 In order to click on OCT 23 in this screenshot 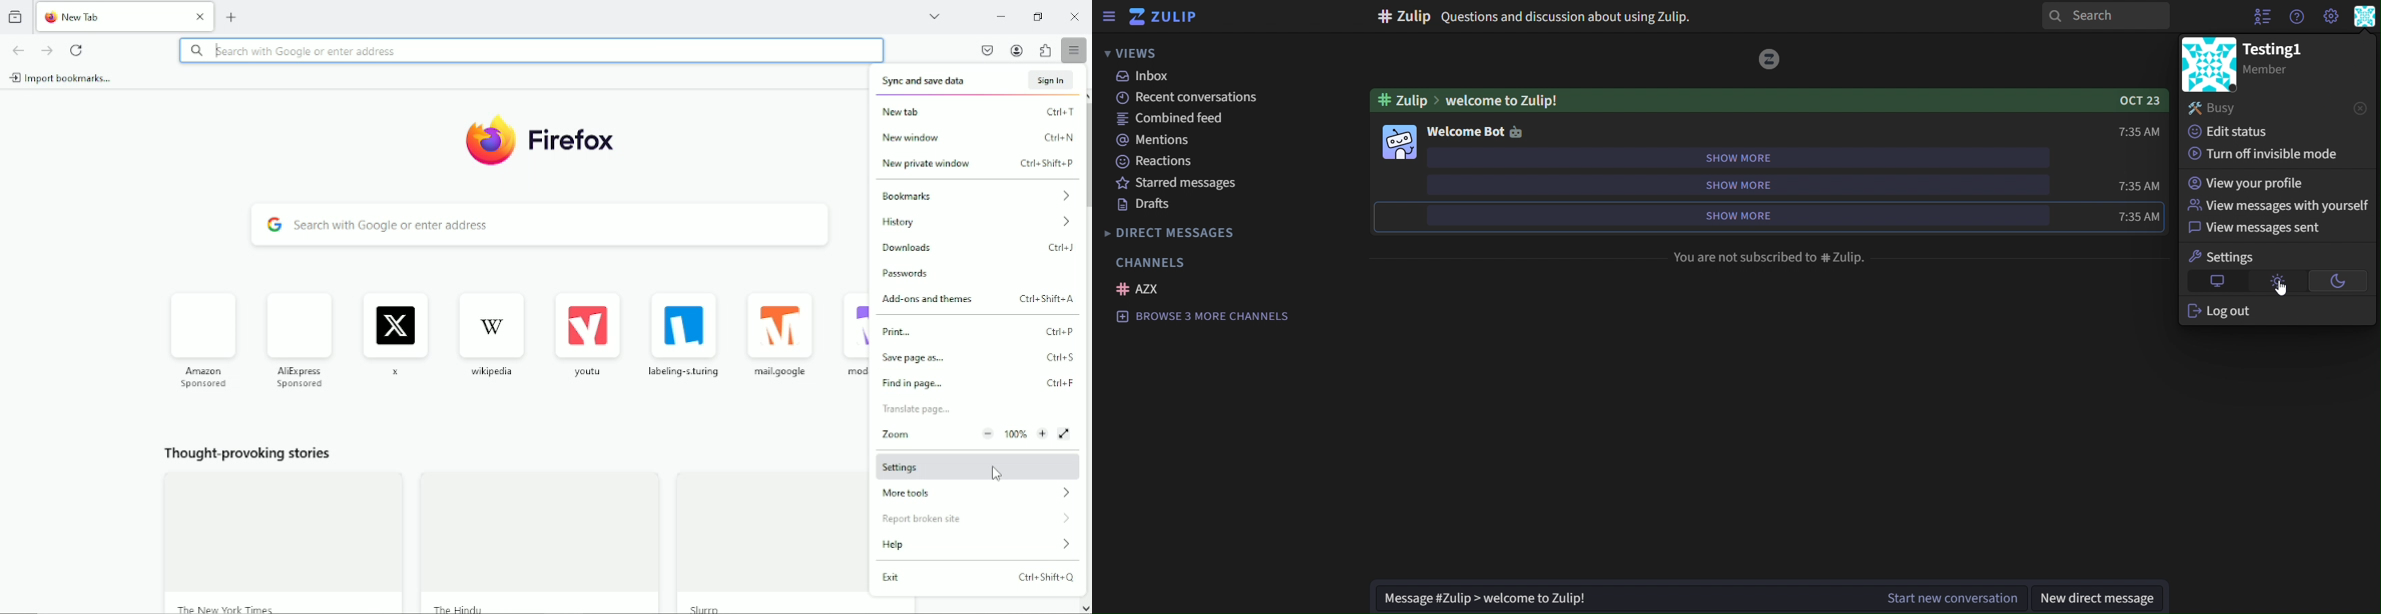, I will do `click(2133, 100)`.